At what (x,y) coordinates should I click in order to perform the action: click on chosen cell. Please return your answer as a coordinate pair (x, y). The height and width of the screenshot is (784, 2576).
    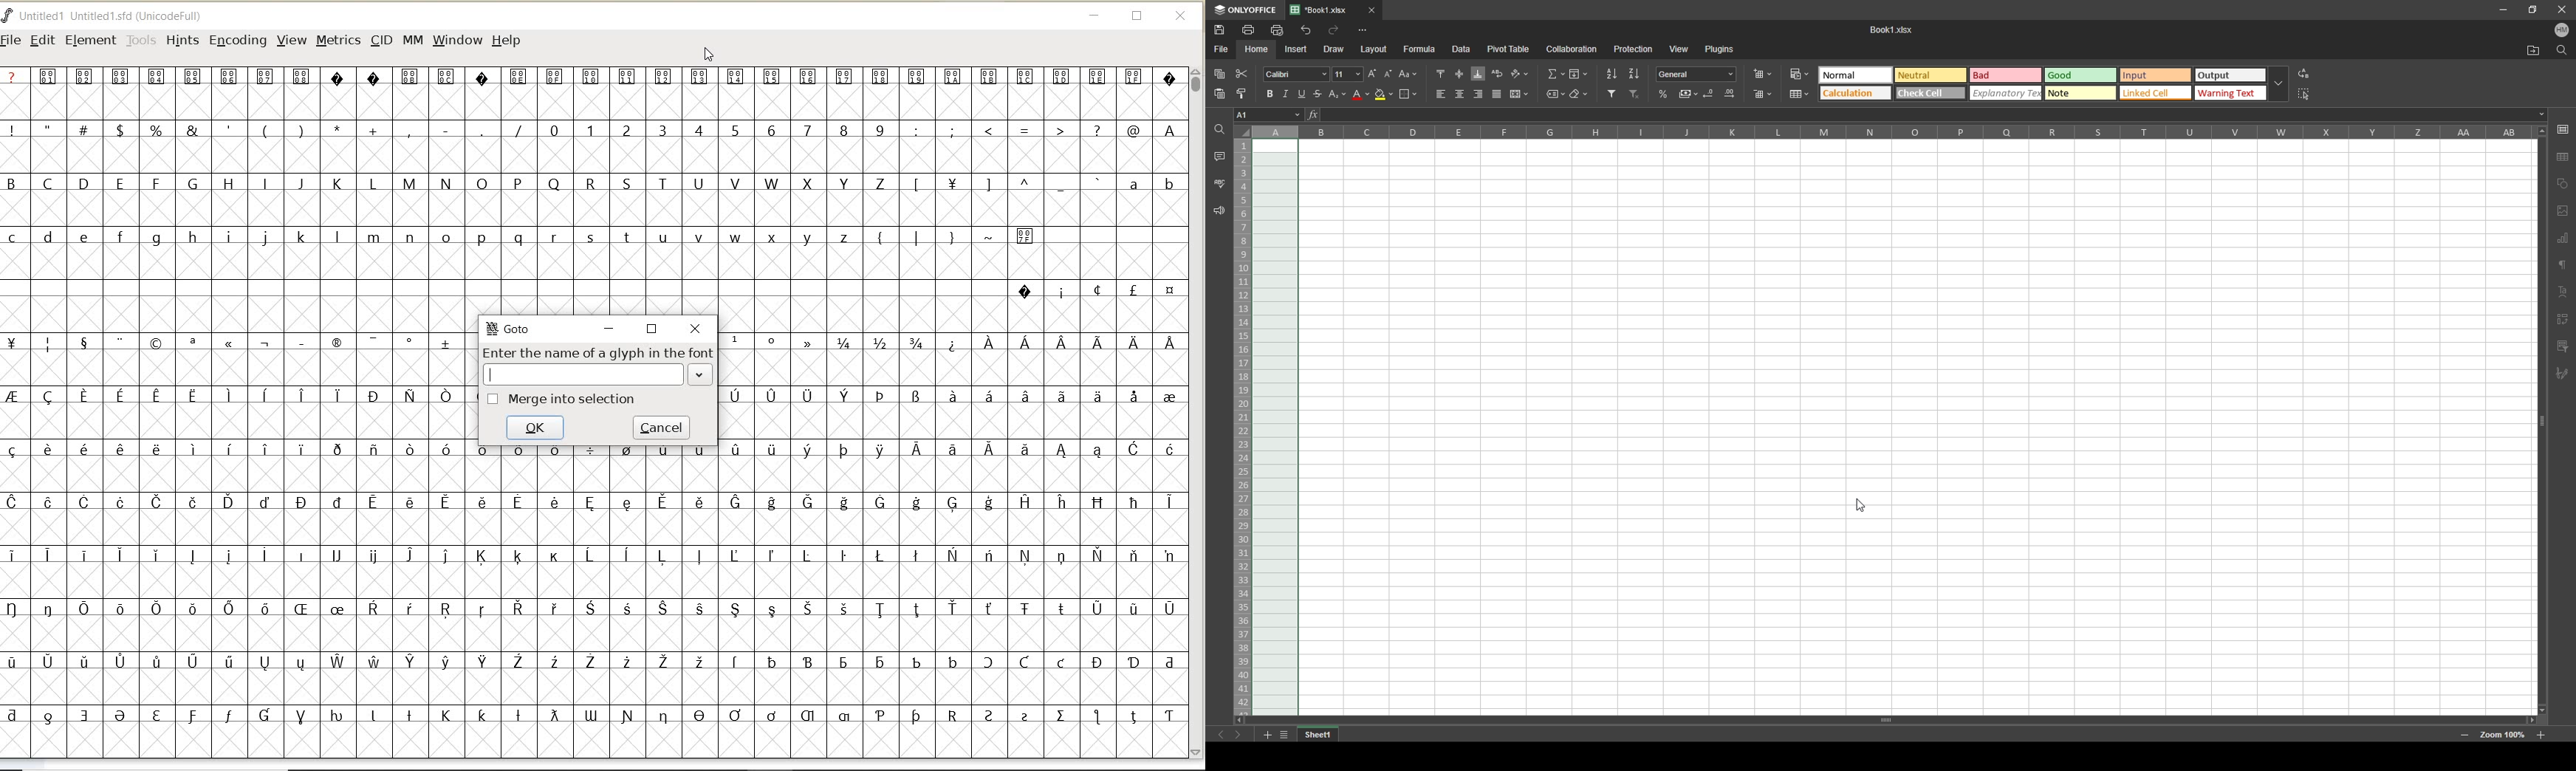
    Looking at the image, I should click on (1267, 114).